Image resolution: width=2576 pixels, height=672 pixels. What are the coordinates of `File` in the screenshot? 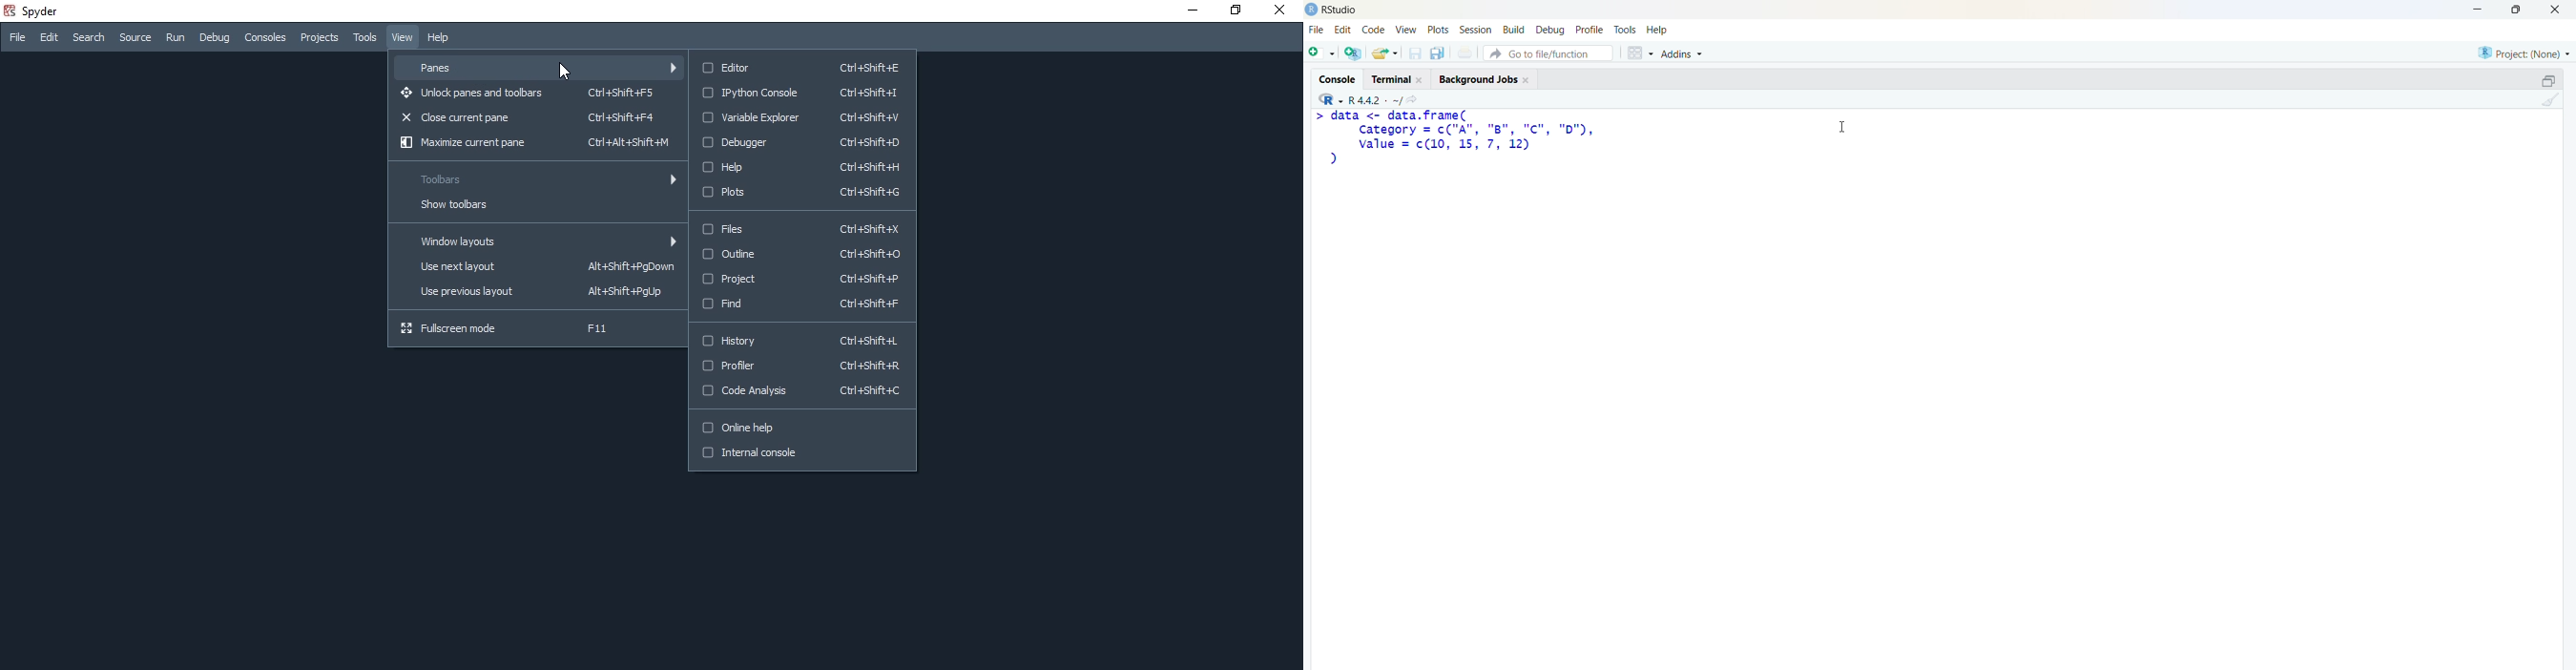 It's located at (1317, 30).